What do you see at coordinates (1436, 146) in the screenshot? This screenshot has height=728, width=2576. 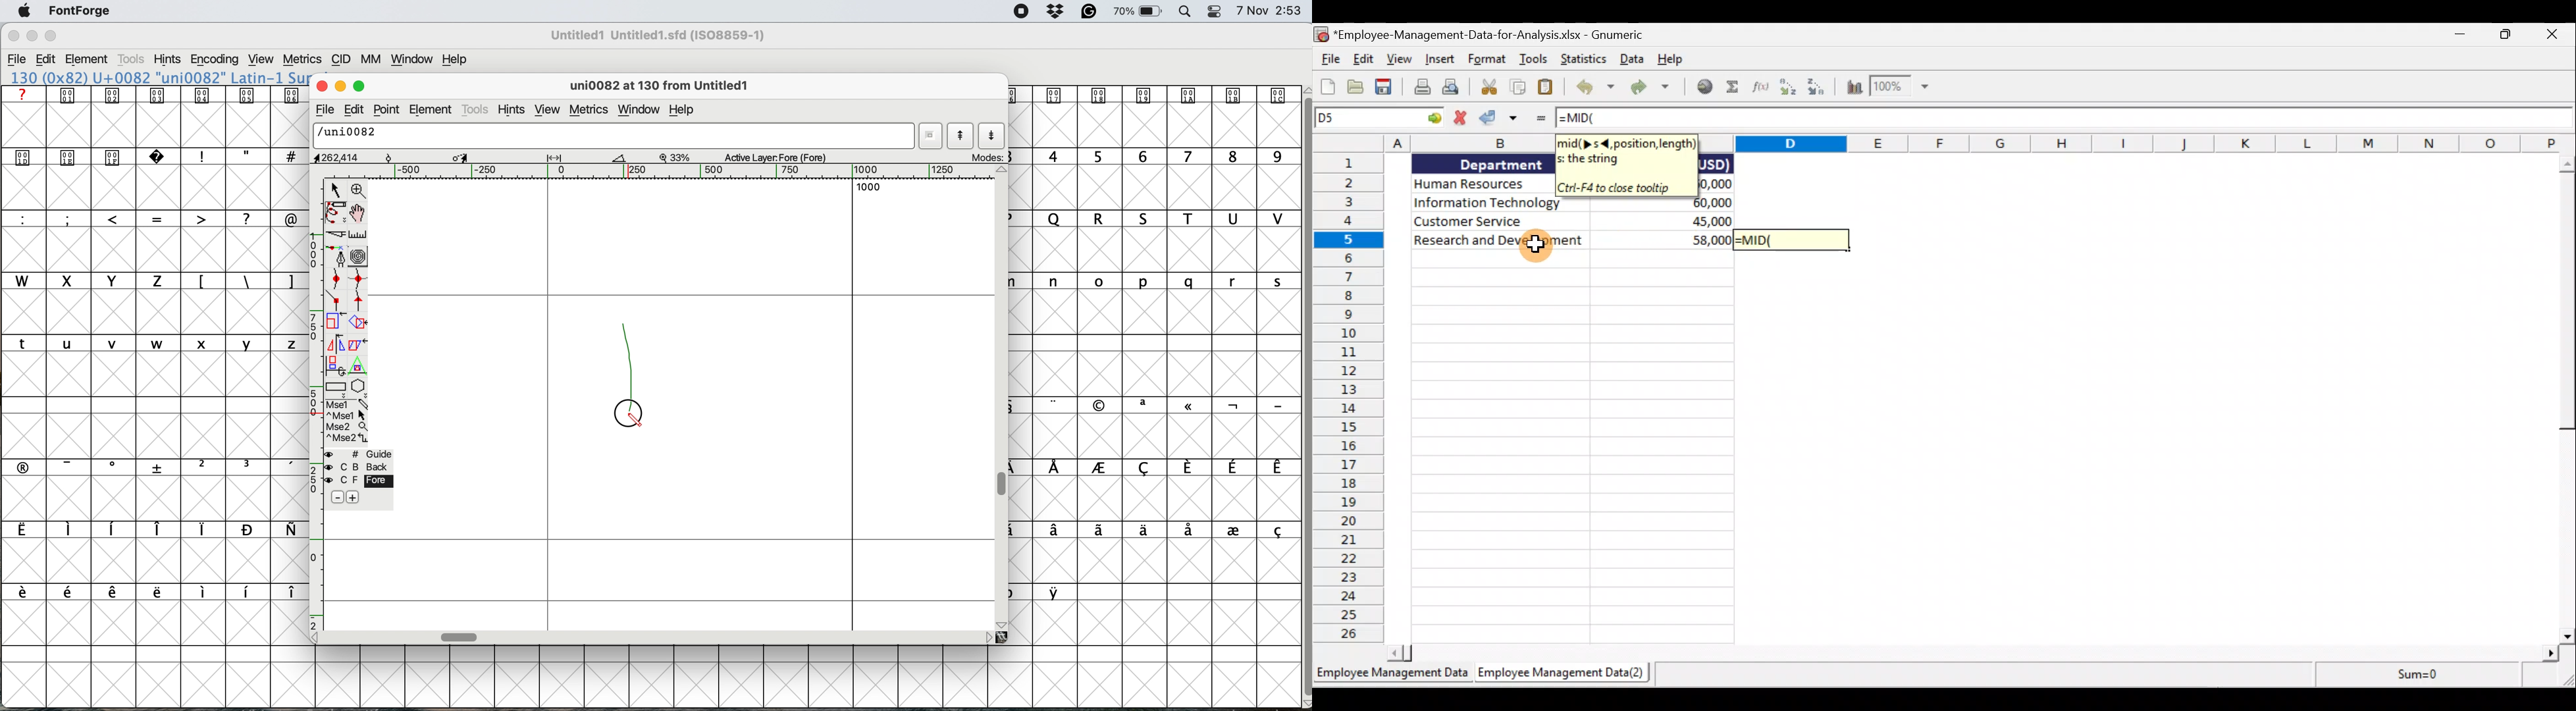 I see `Columns` at bounding box center [1436, 146].